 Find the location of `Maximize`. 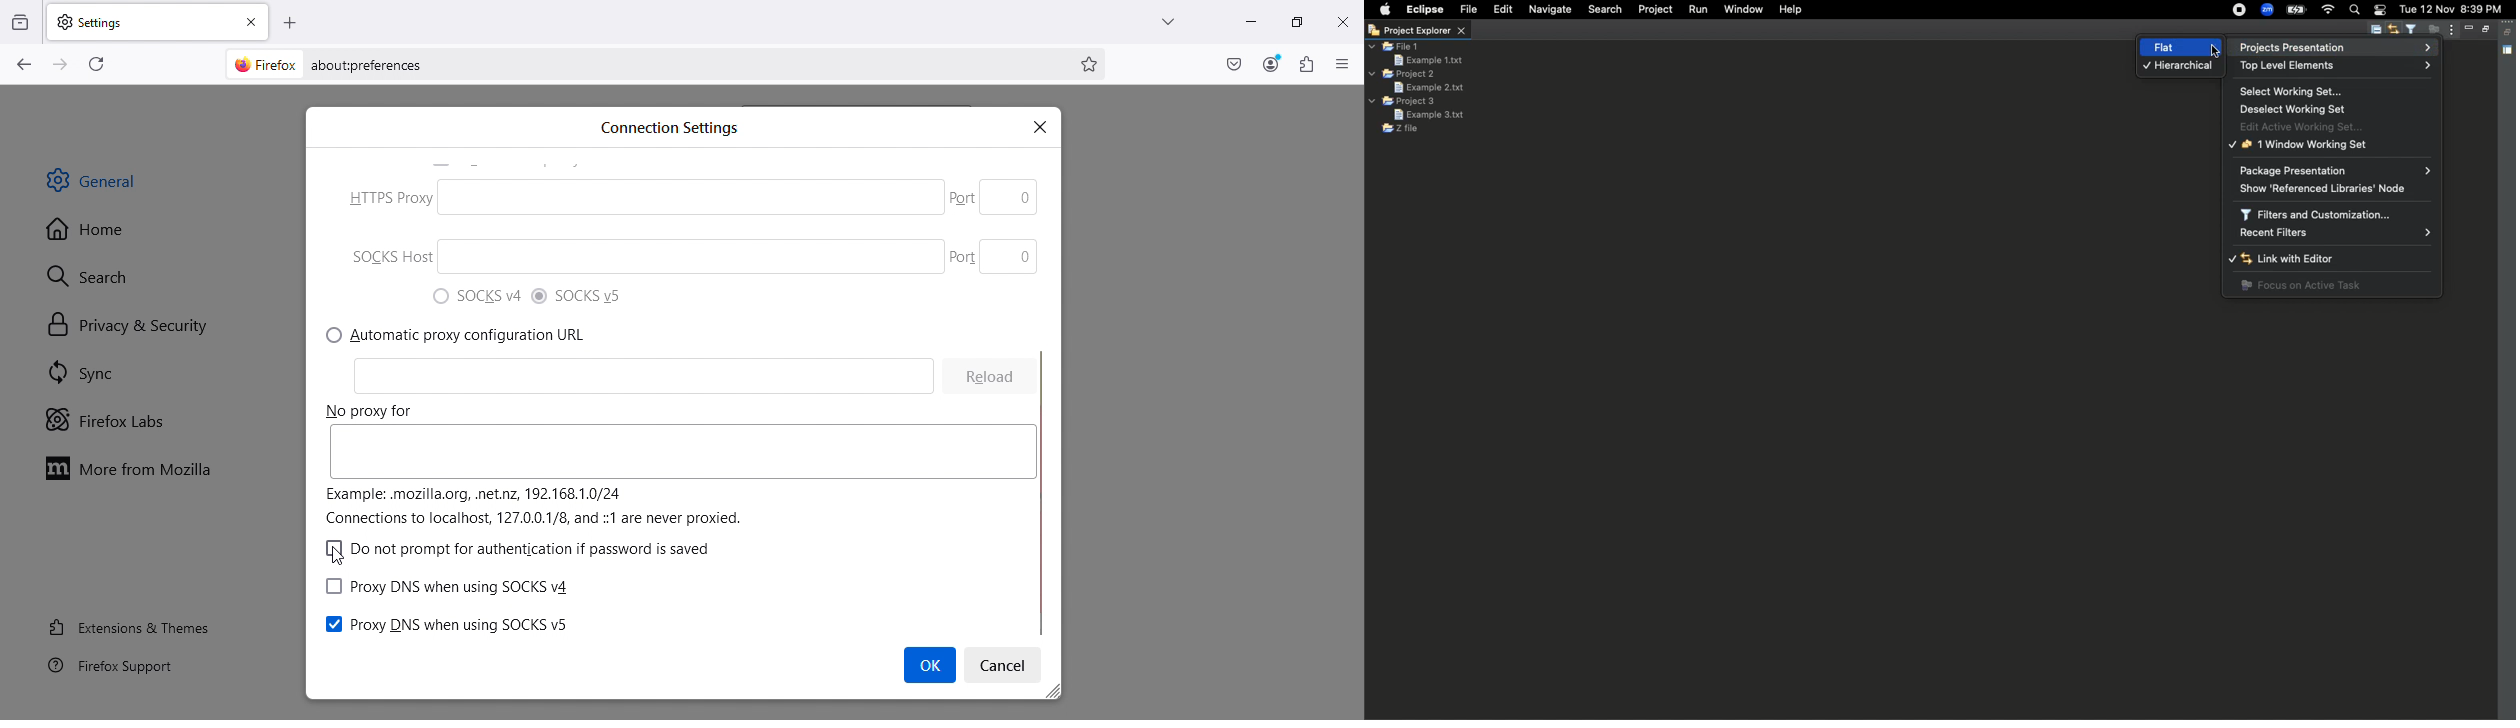

Maximize is located at coordinates (1294, 20).